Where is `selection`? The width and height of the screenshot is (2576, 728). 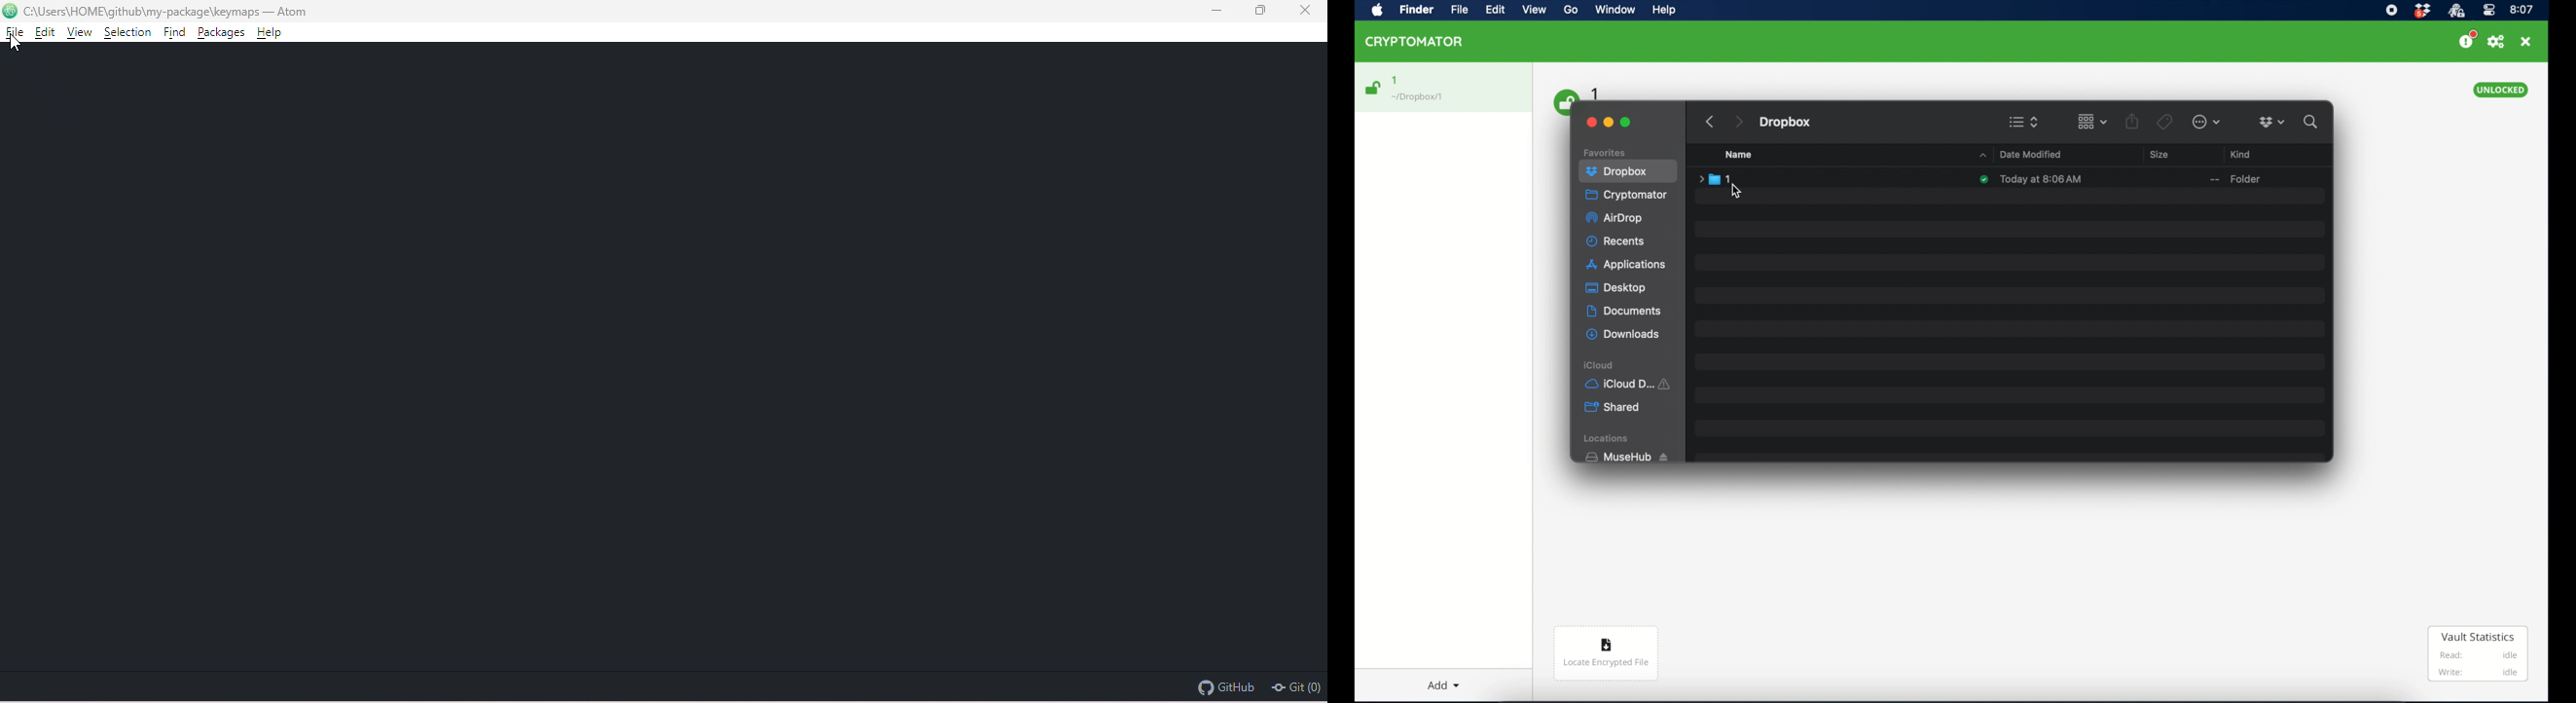 selection is located at coordinates (130, 32).